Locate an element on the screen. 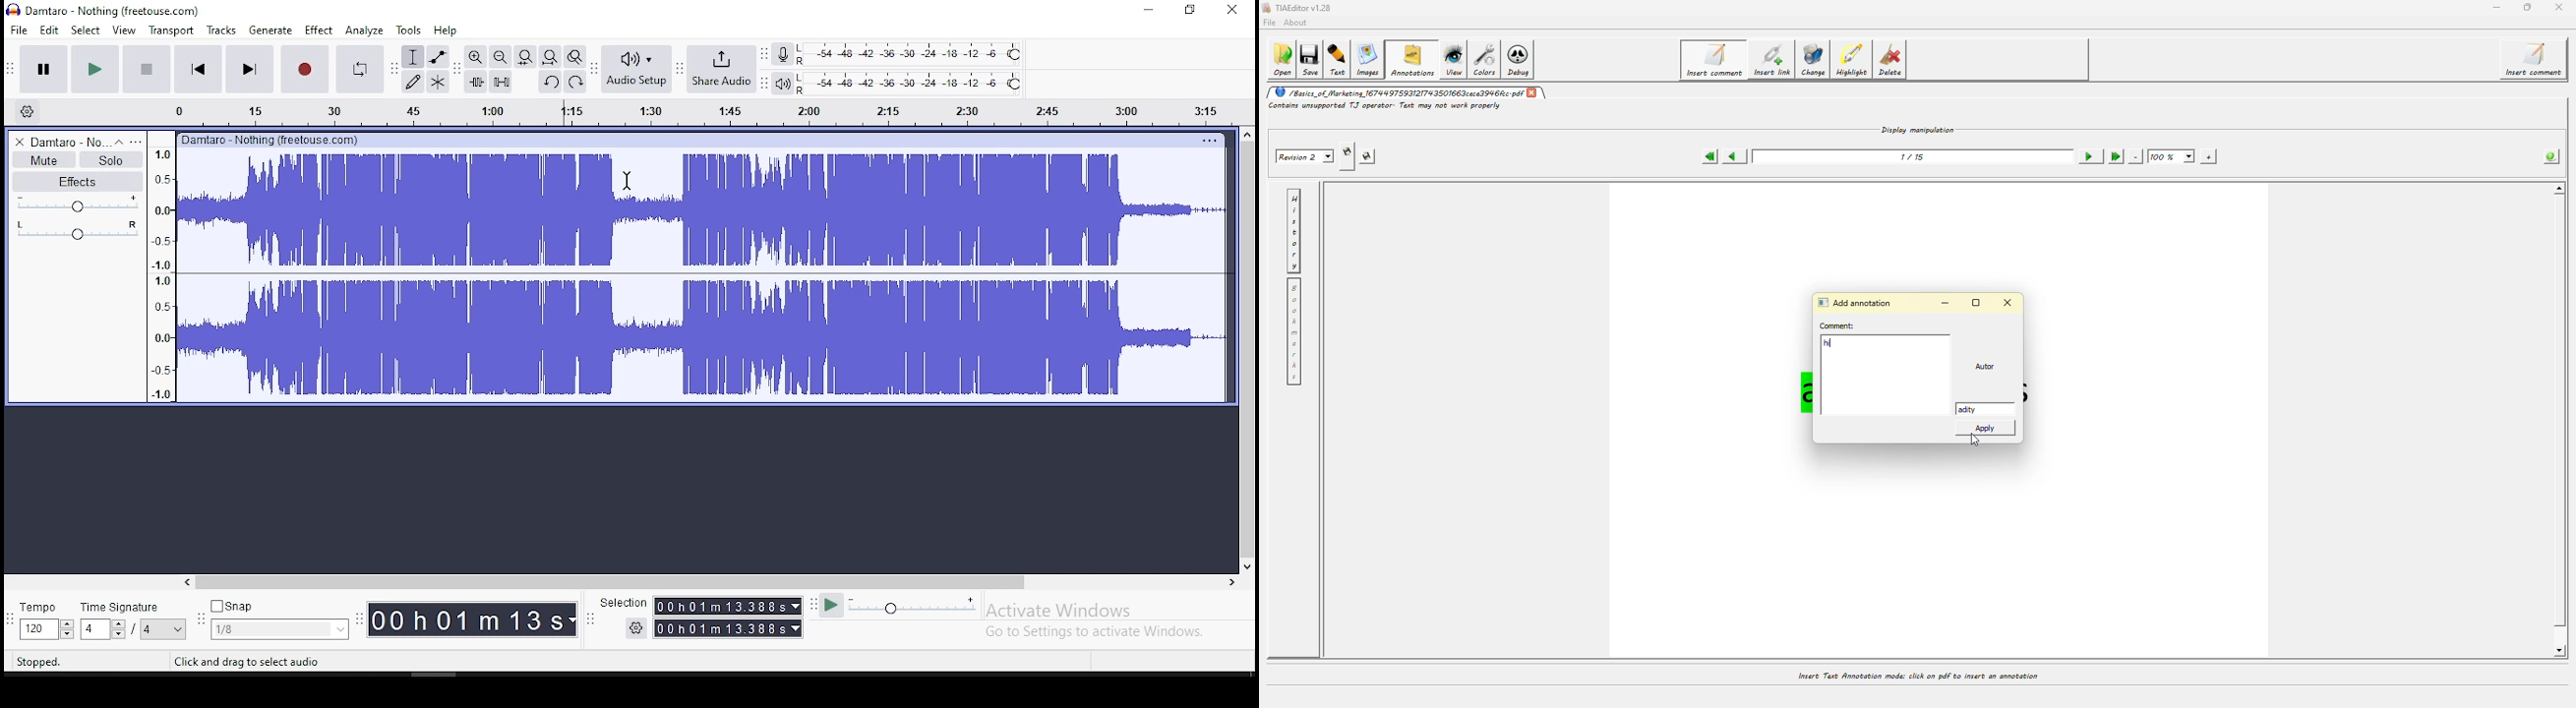 This screenshot has width=2576, height=728. generate is located at coordinates (272, 30).